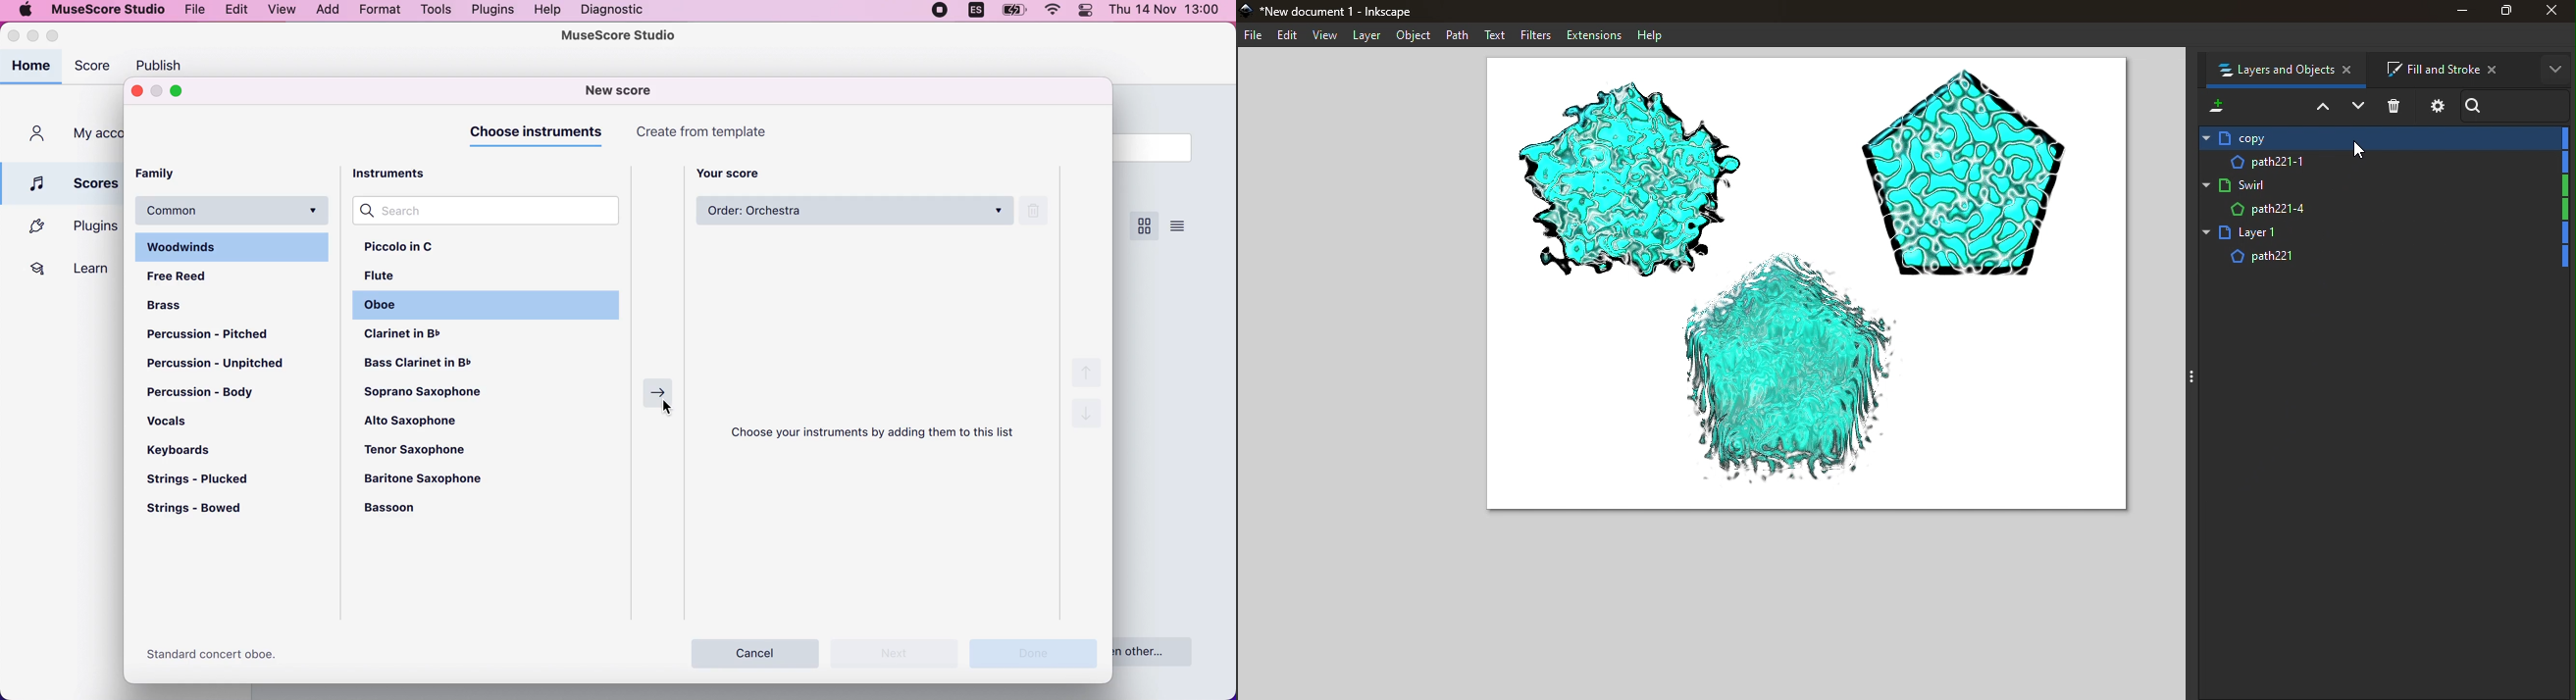 This screenshot has height=700, width=2576. Describe the element at coordinates (737, 172) in the screenshot. I see `your score` at that location.